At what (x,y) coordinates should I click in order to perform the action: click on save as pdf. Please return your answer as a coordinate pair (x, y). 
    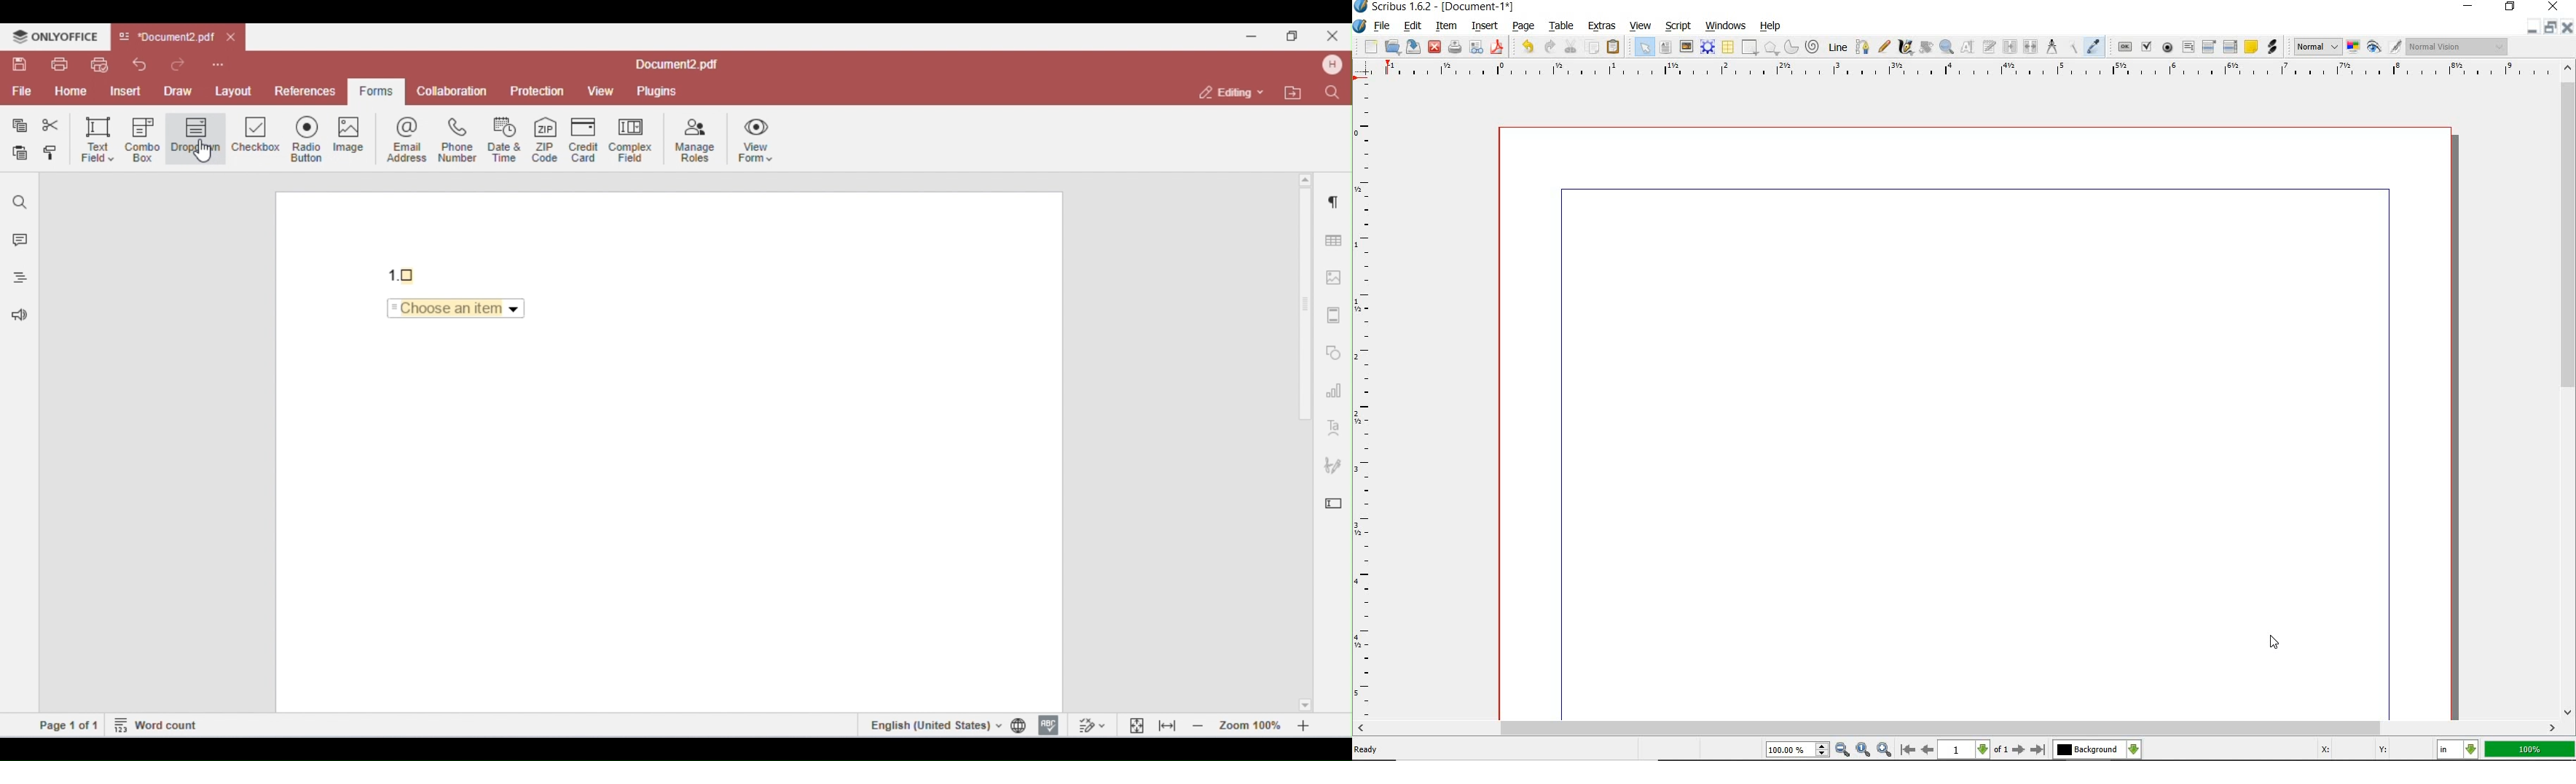
    Looking at the image, I should click on (1499, 48).